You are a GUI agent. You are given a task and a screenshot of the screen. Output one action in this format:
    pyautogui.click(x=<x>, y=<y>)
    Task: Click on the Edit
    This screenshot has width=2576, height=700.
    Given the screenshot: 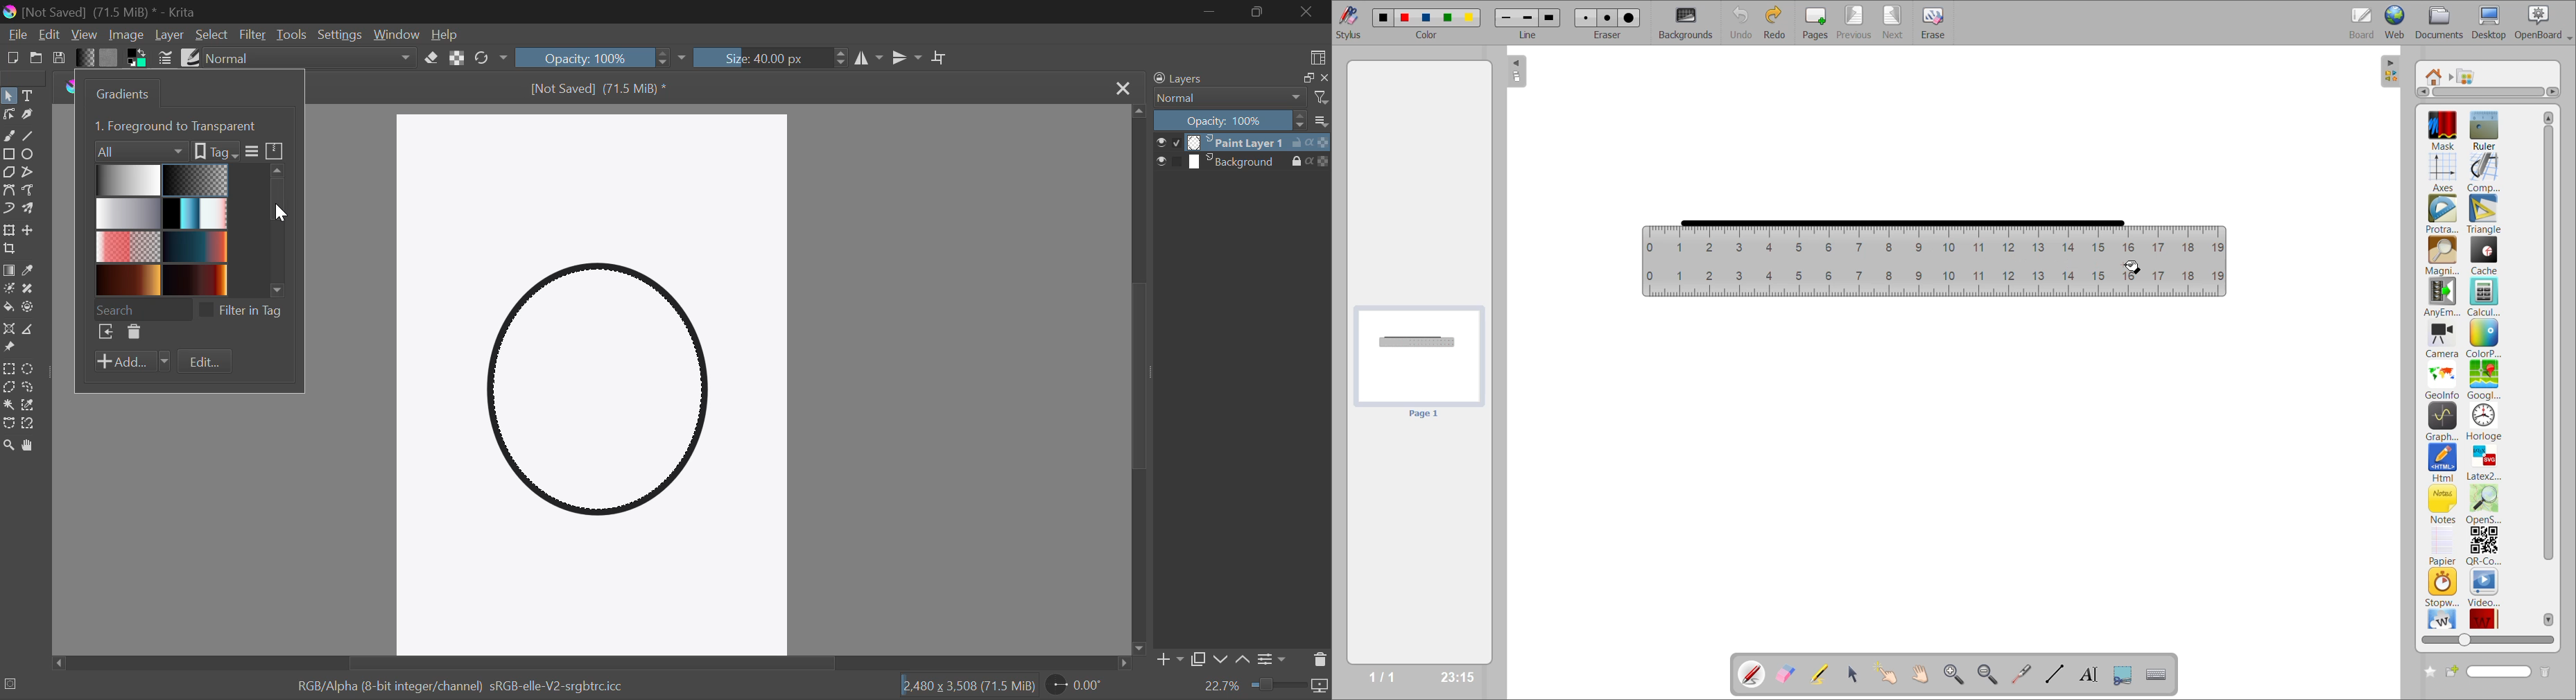 What is the action you would take?
    pyautogui.click(x=204, y=360)
    